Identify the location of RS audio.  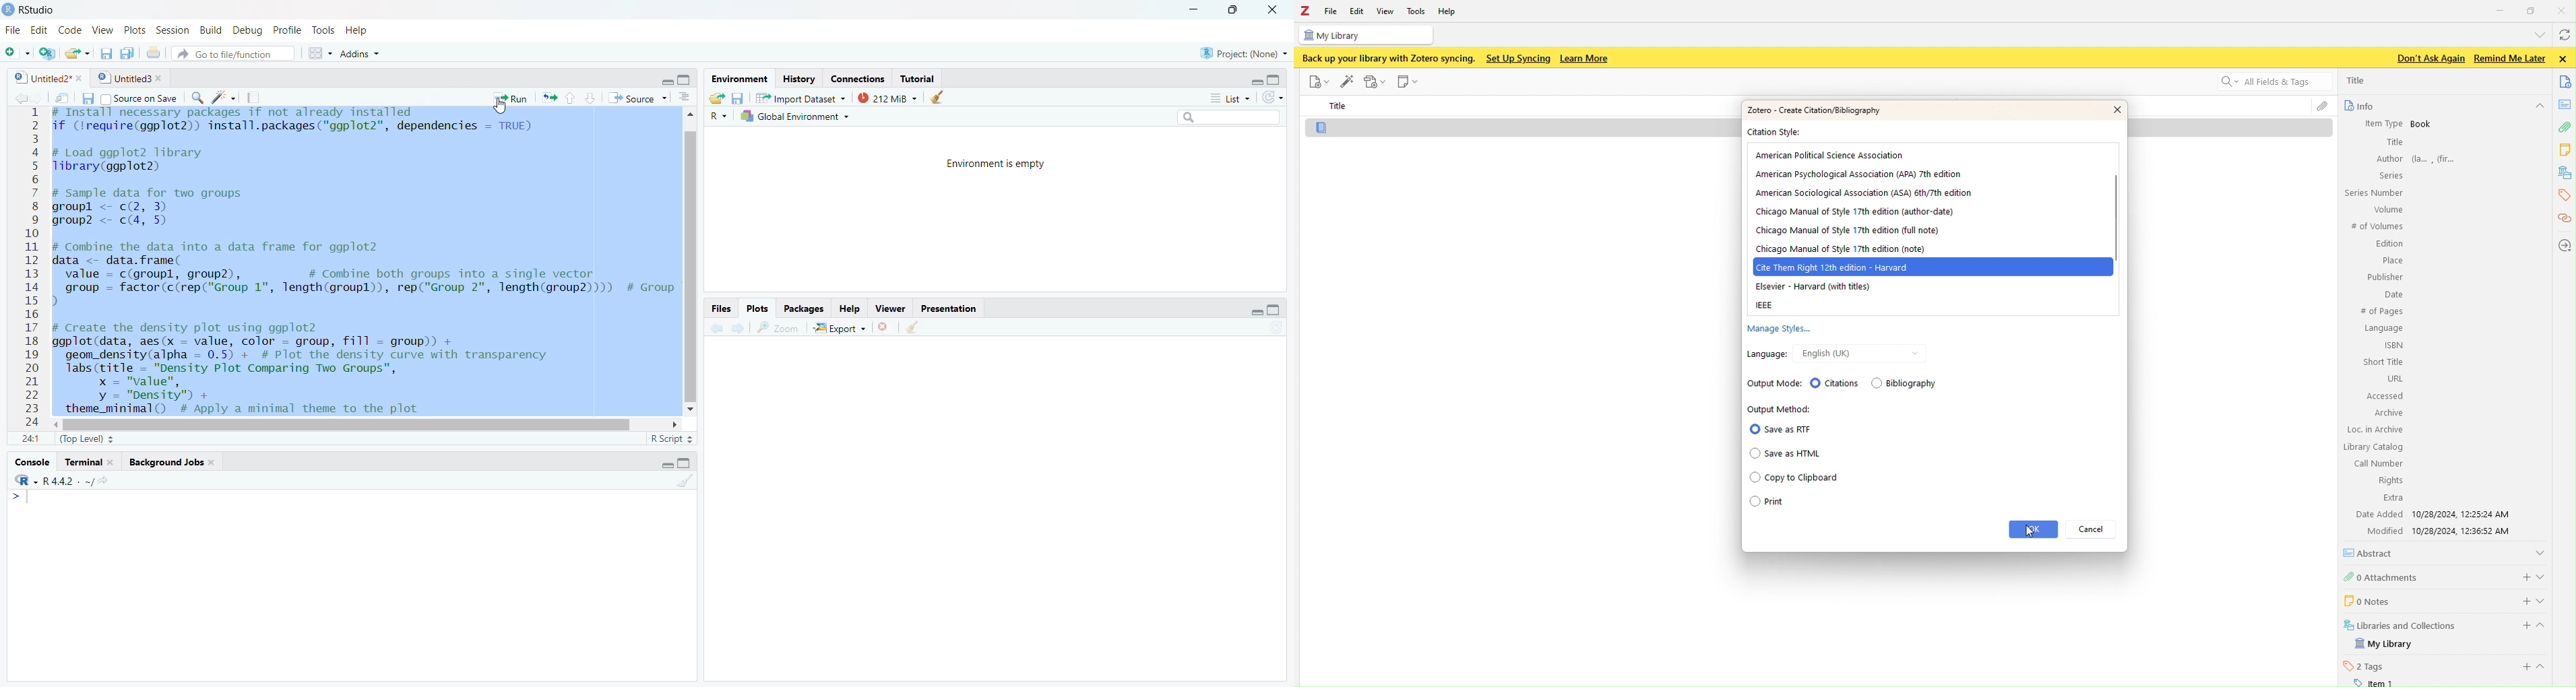
(32, 10).